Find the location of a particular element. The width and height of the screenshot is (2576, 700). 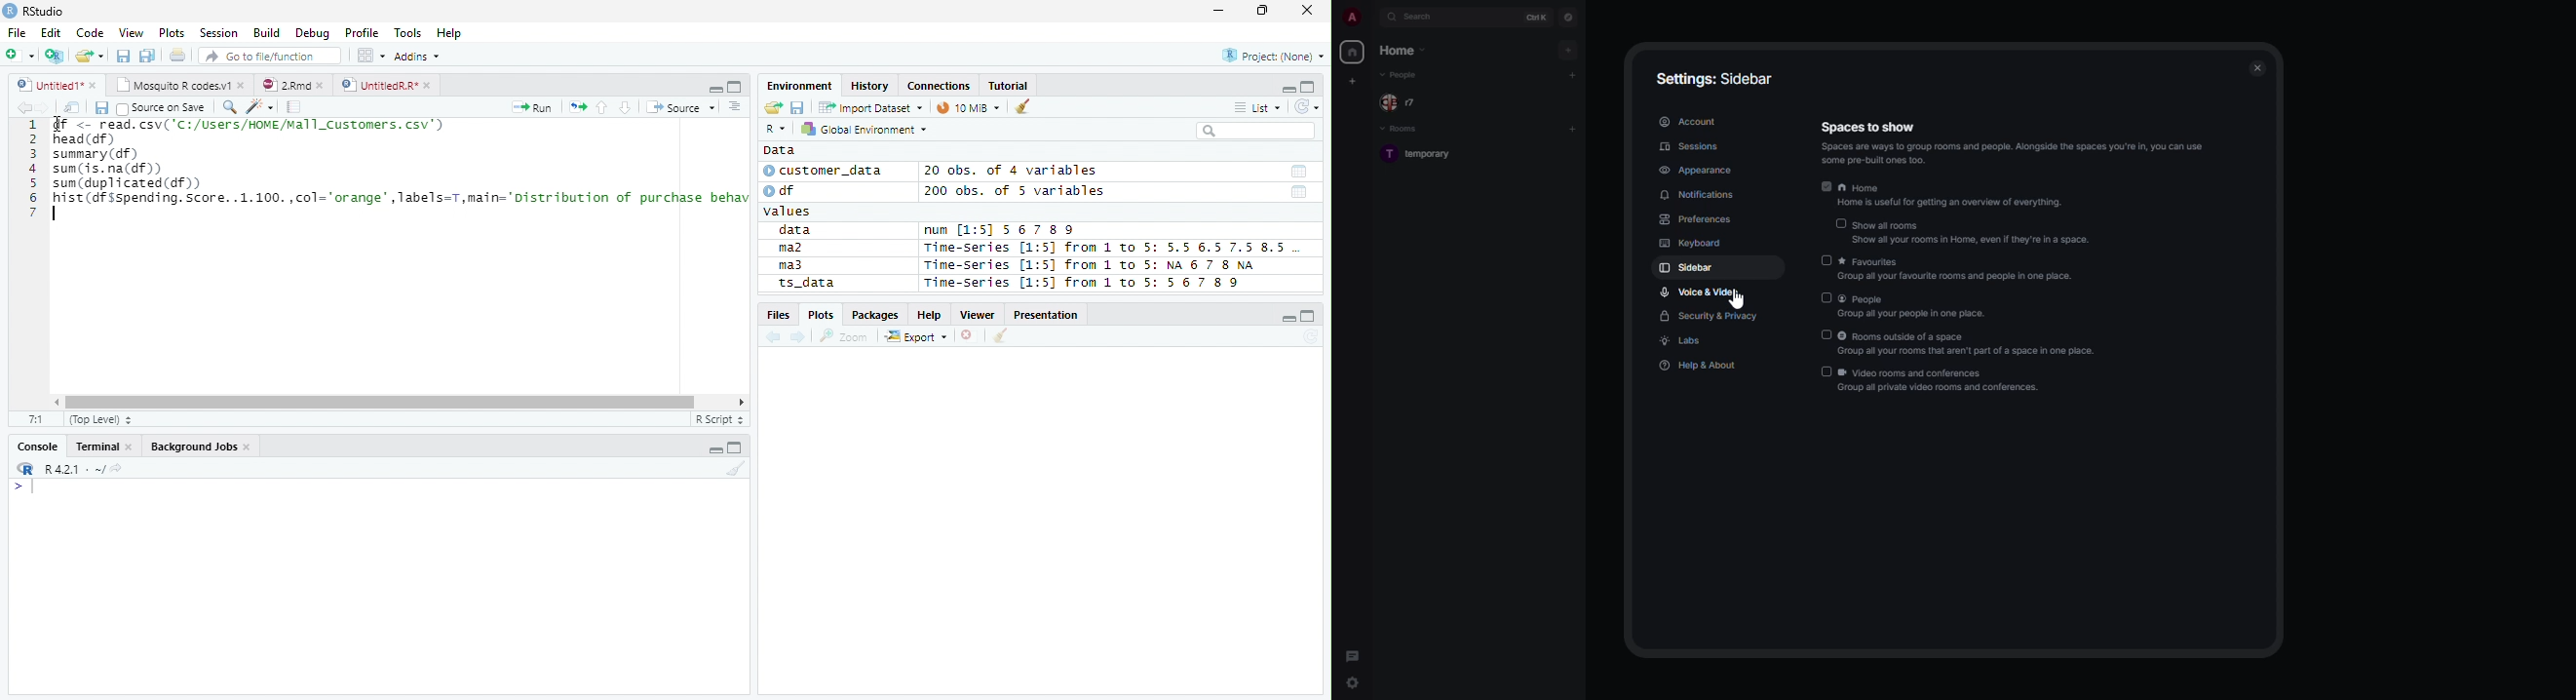

UnititledR.R is located at coordinates (388, 86).